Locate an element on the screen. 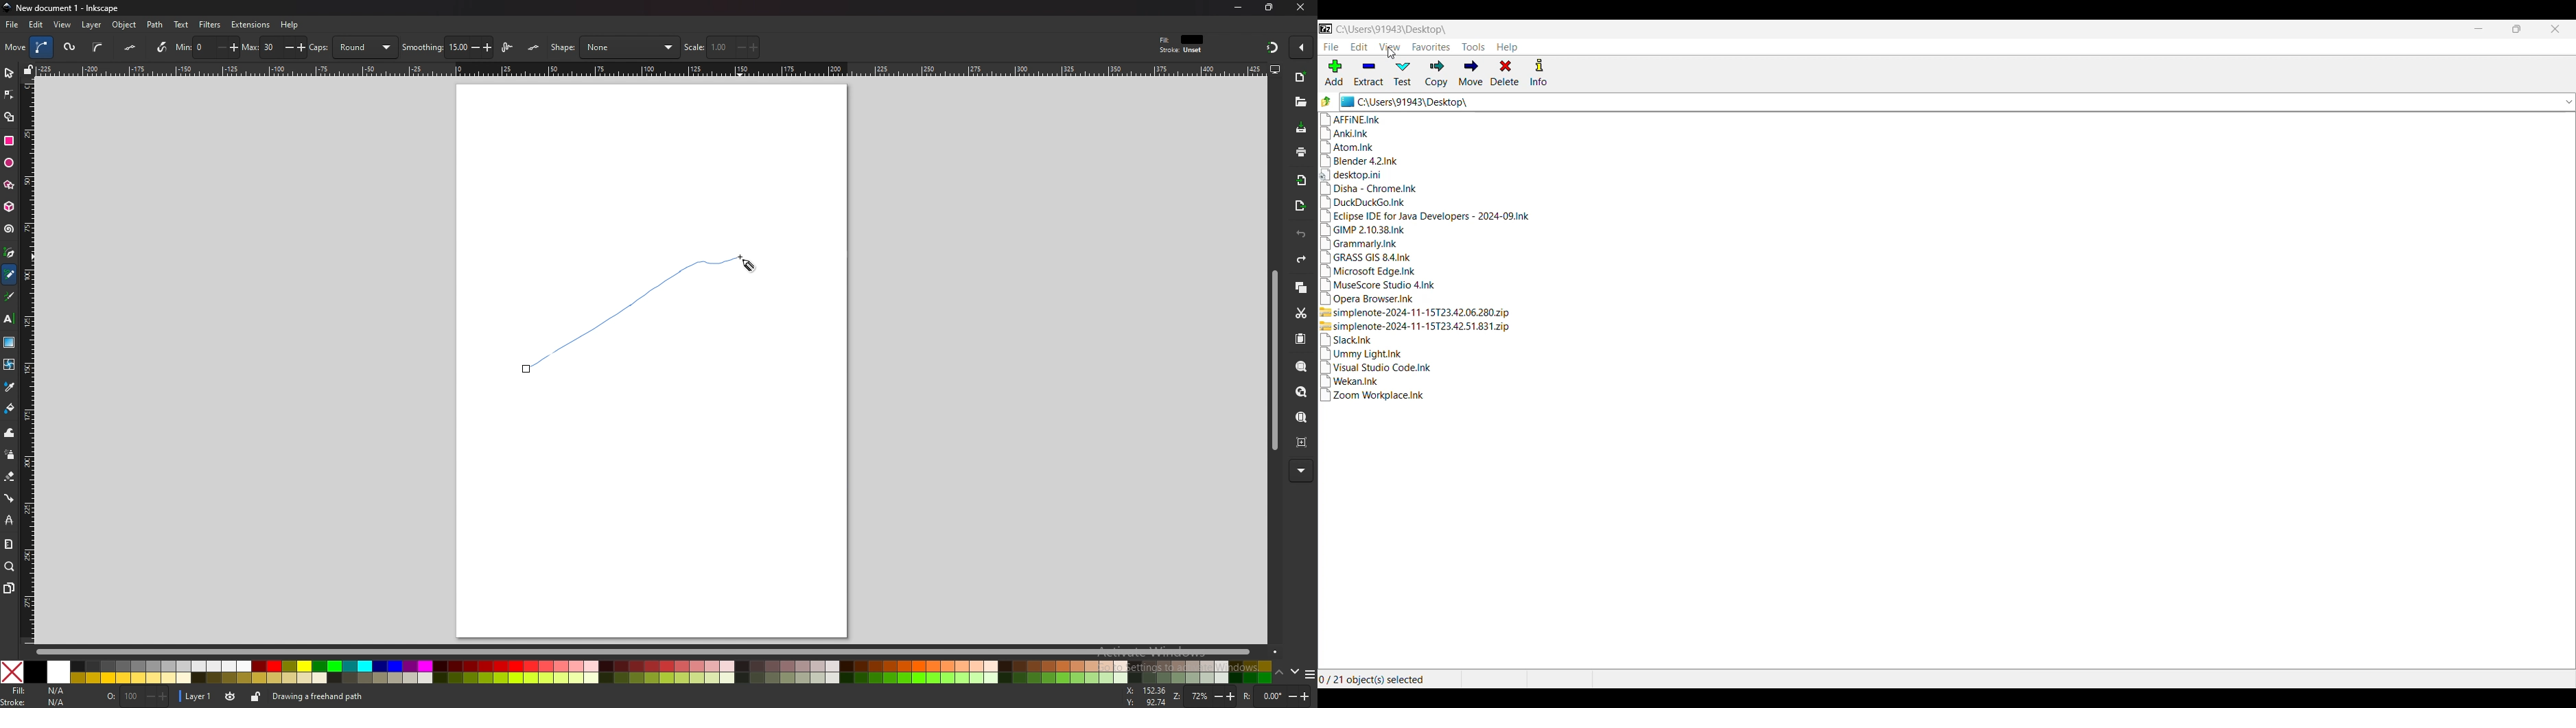 The height and width of the screenshot is (728, 2576). List previous locations is located at coordinates (2570, 102).